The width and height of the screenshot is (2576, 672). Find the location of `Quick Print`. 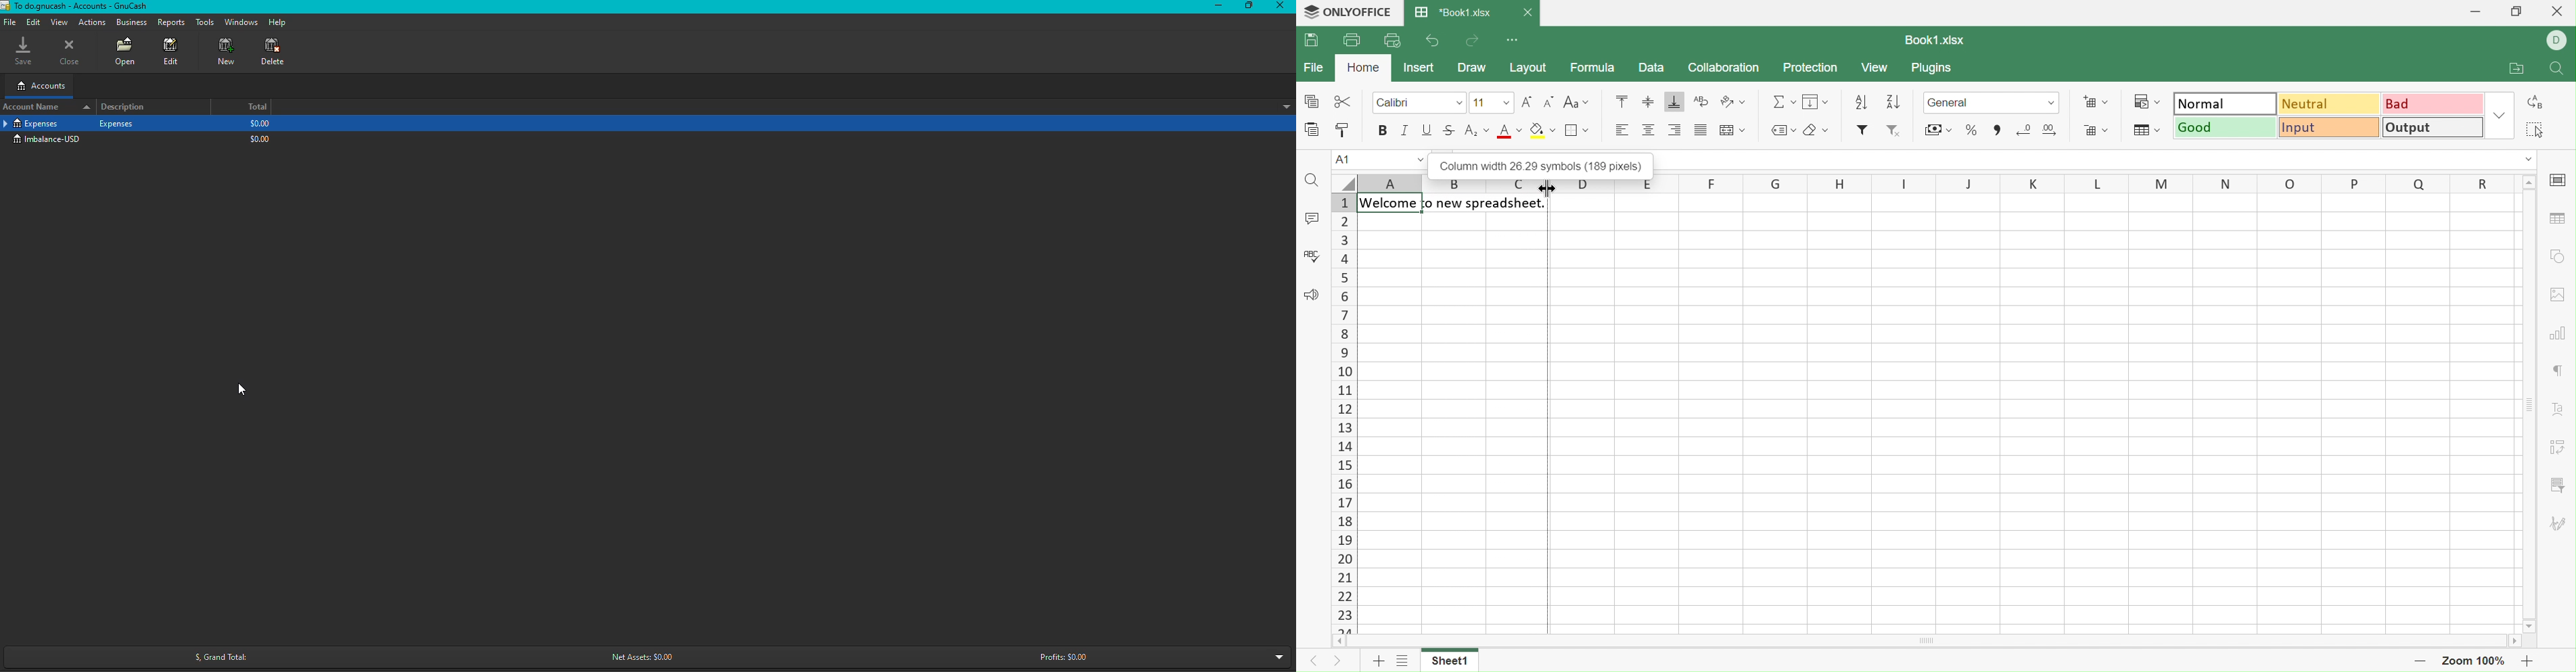

Quick Print is located at coordinates (1391, 39).